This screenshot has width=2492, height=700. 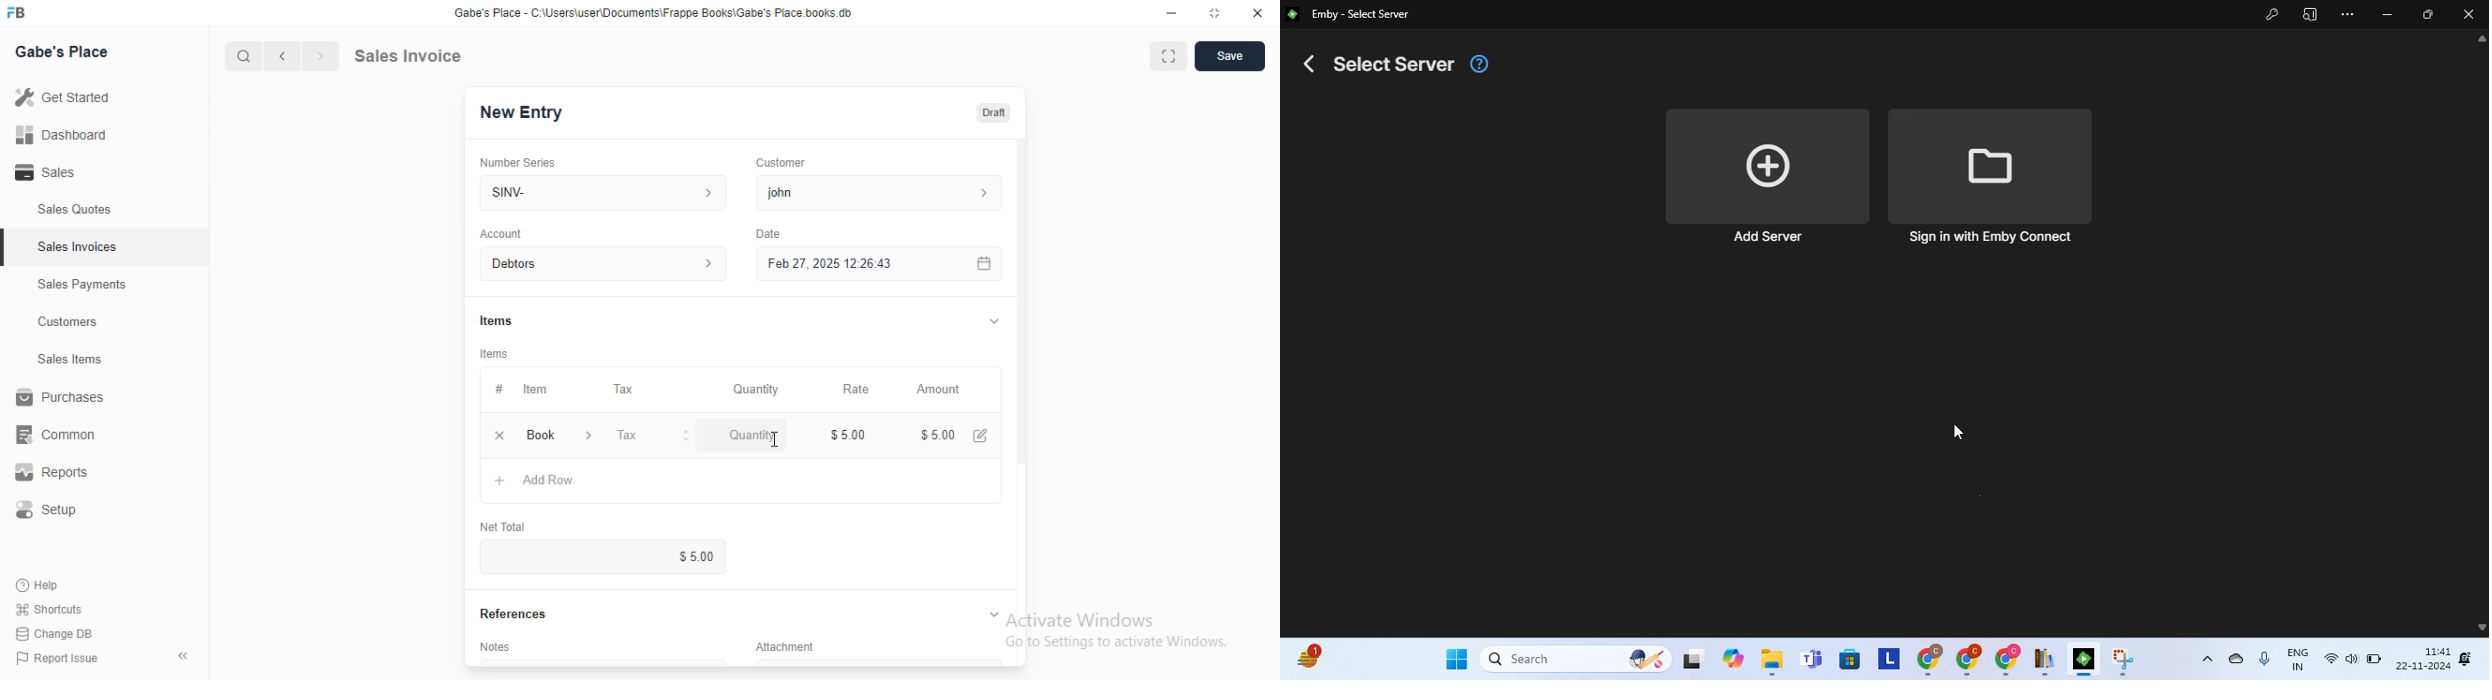 I want to click on Net total, so click(x=501, y=528).